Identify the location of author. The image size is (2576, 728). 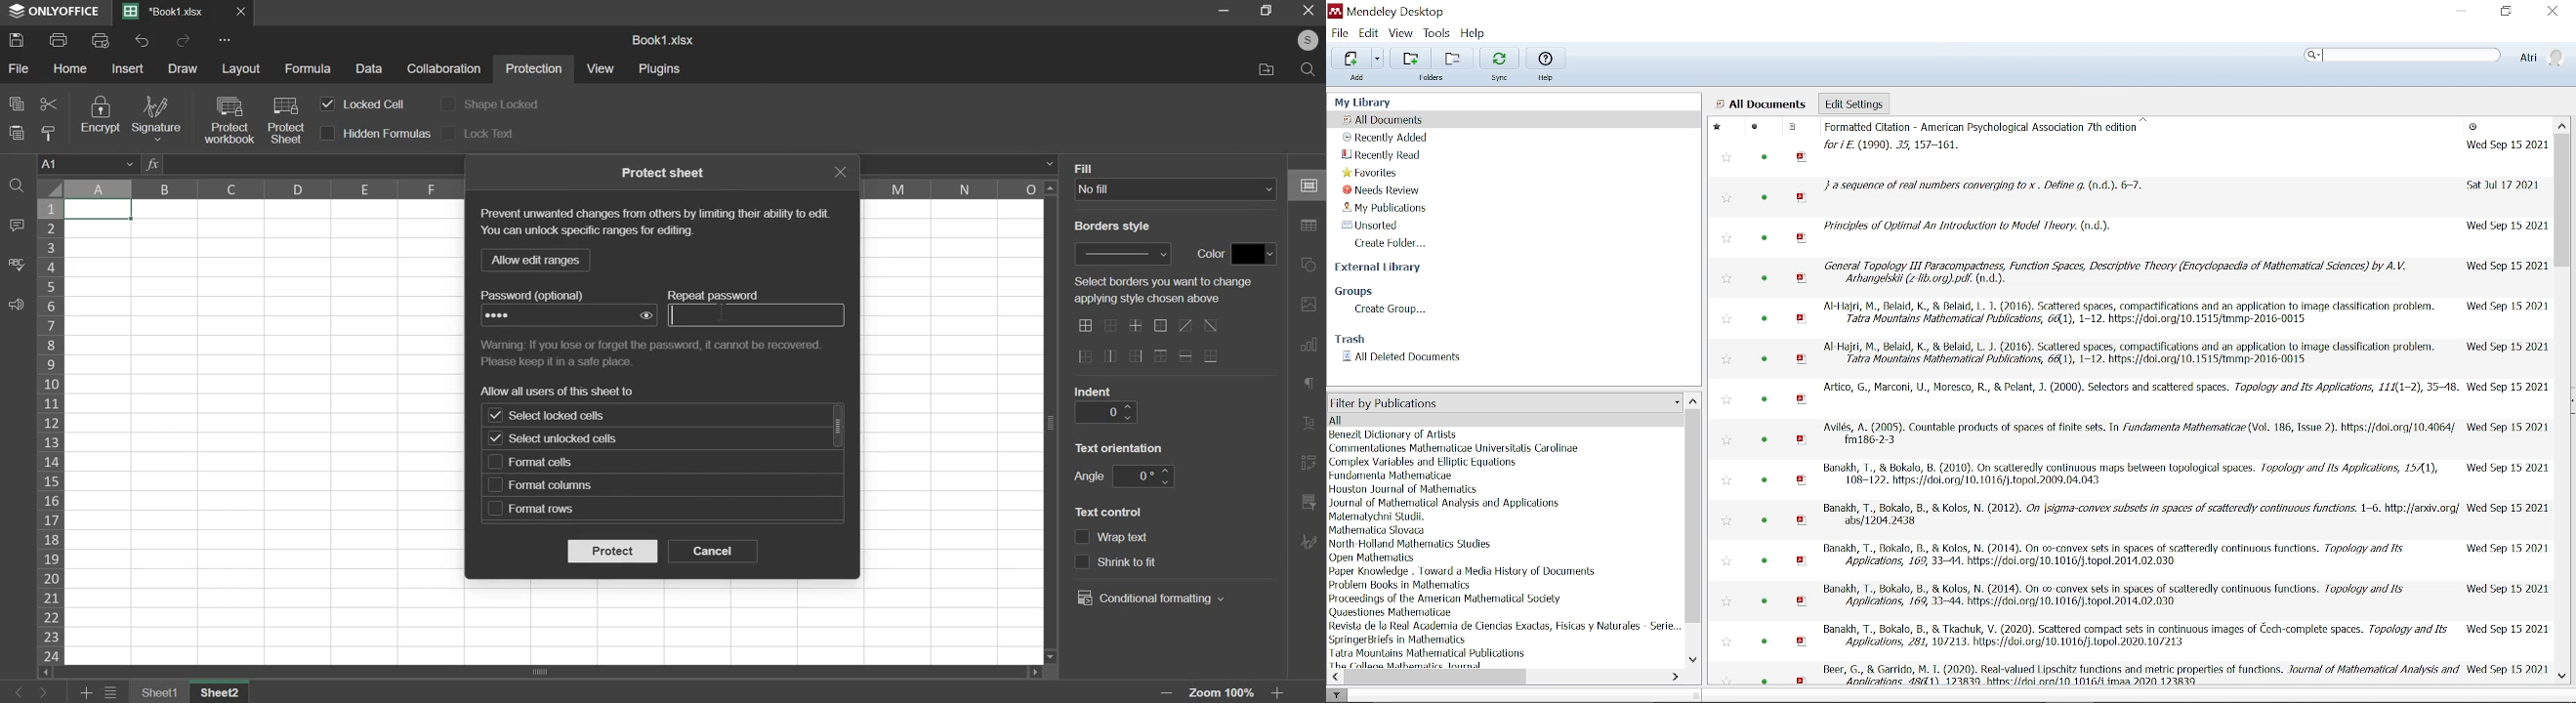
(1464, 572).